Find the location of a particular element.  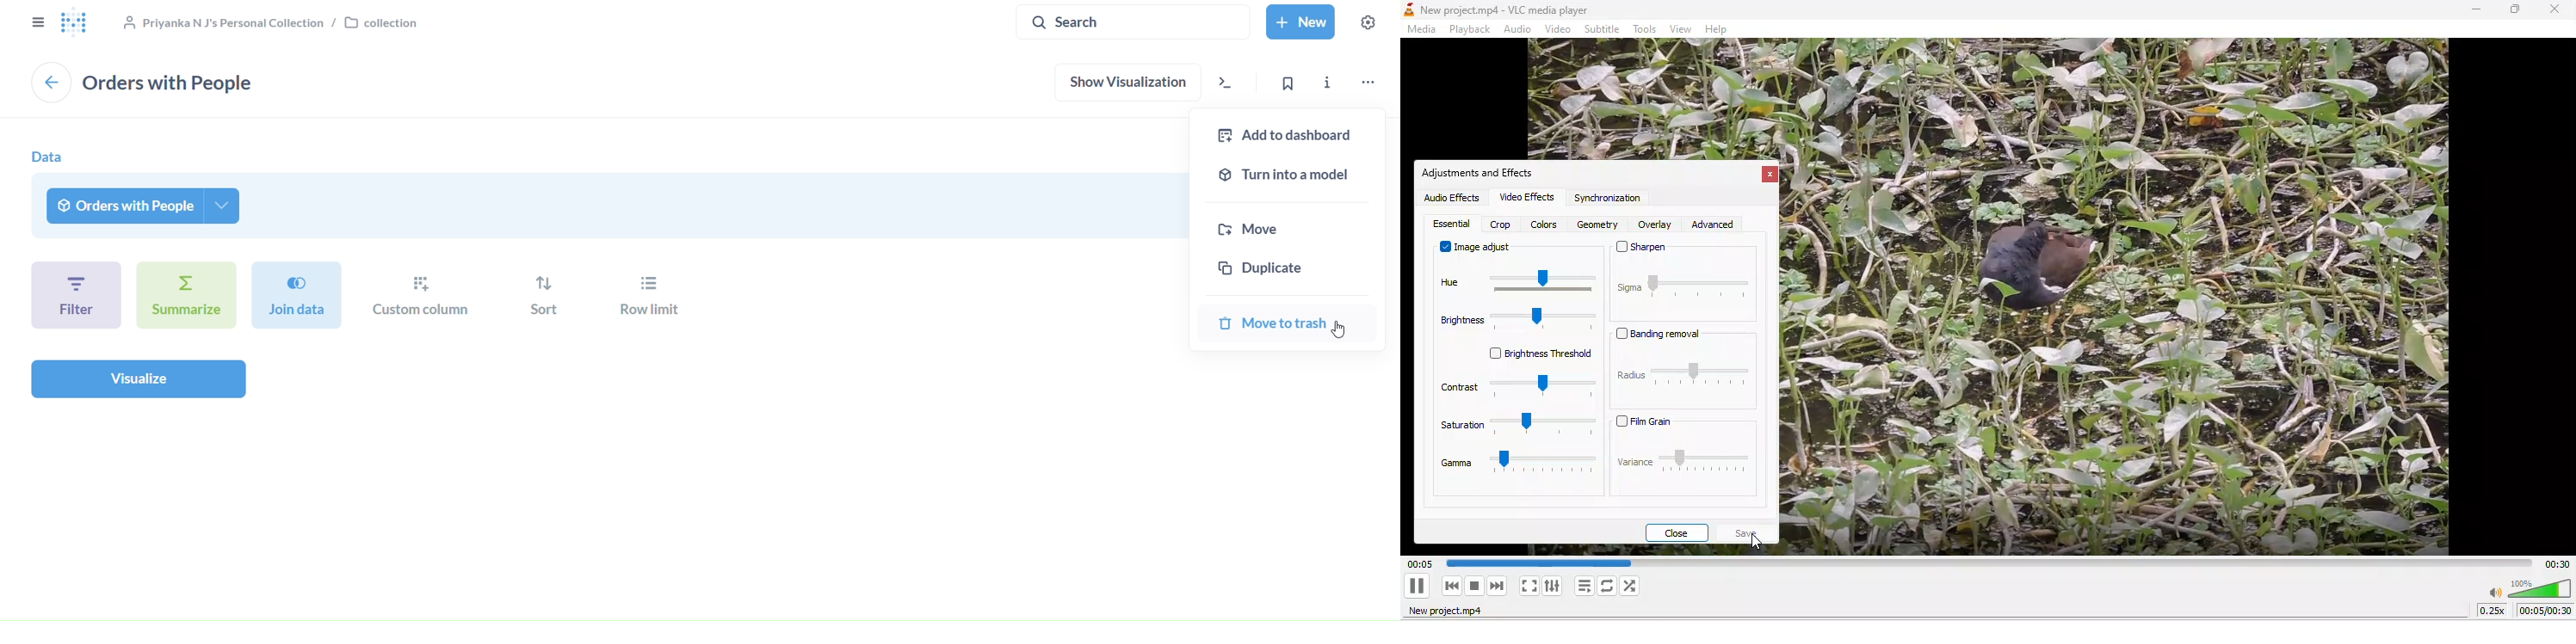

help is located at coordinates (1721, 30).